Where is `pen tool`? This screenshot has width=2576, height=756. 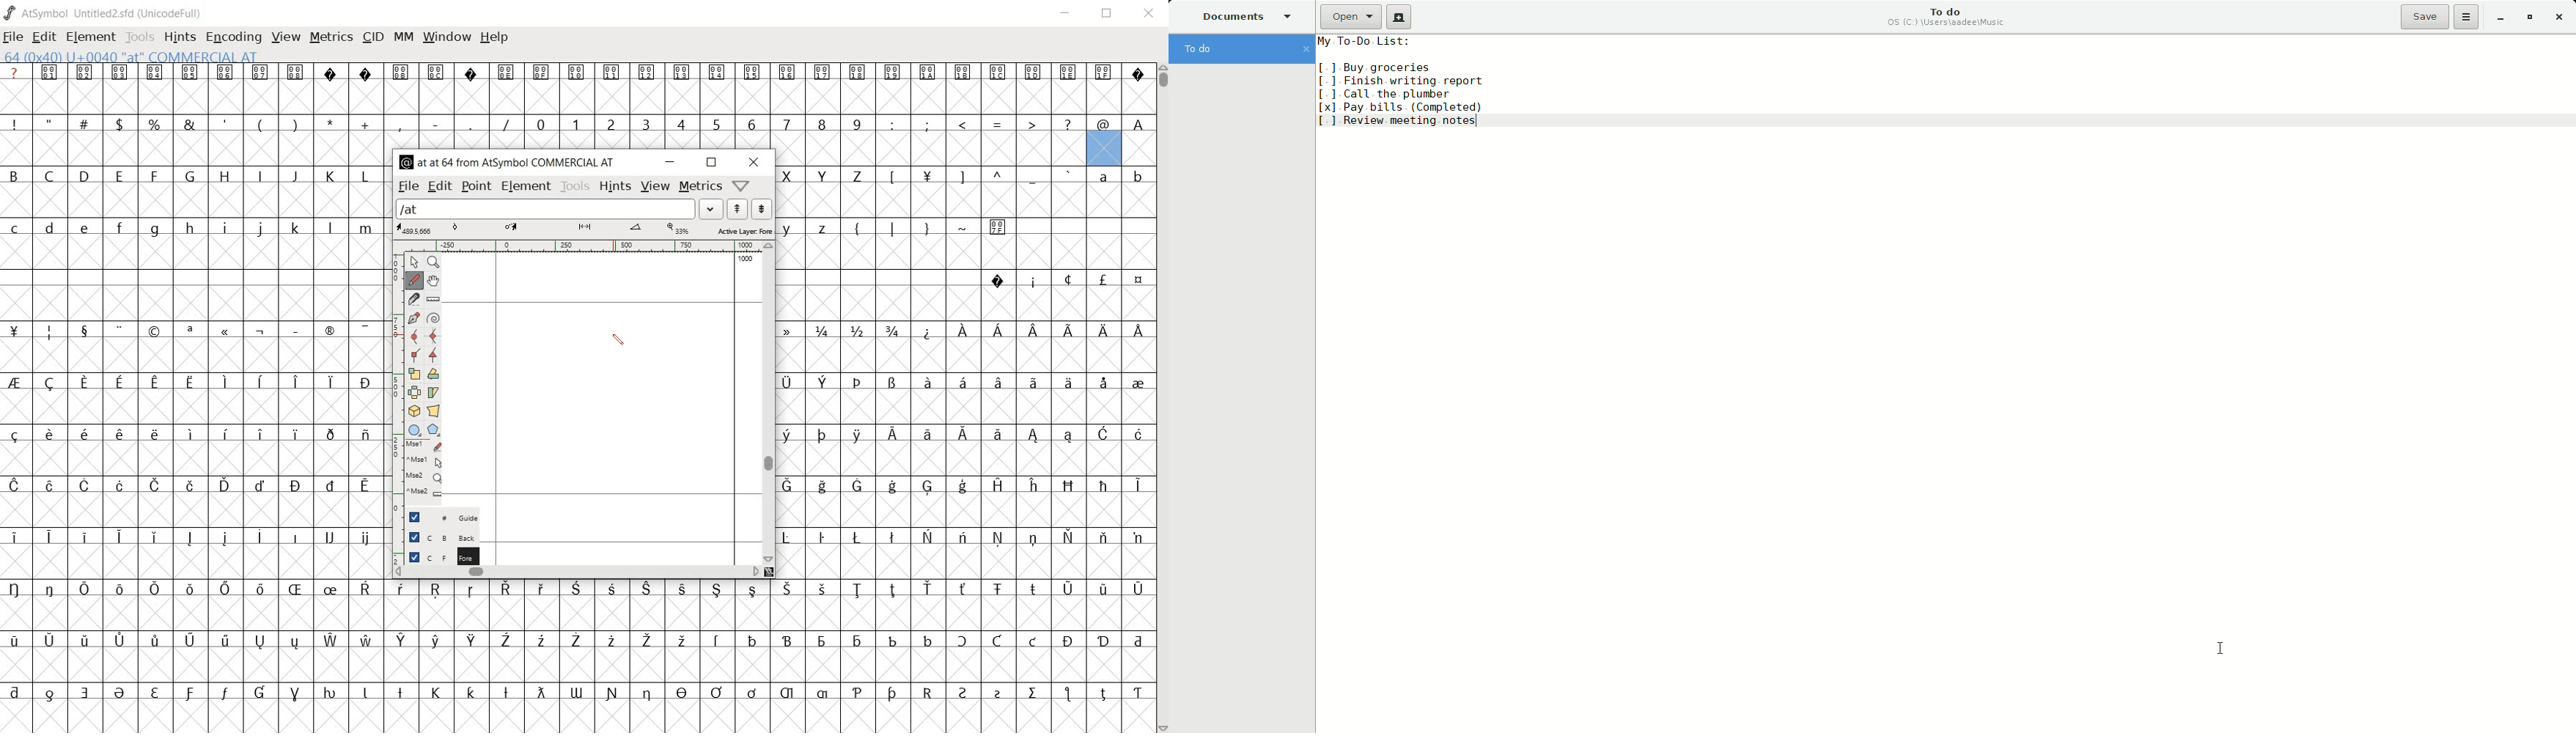
pen tool is located at coordinates (621, 342).